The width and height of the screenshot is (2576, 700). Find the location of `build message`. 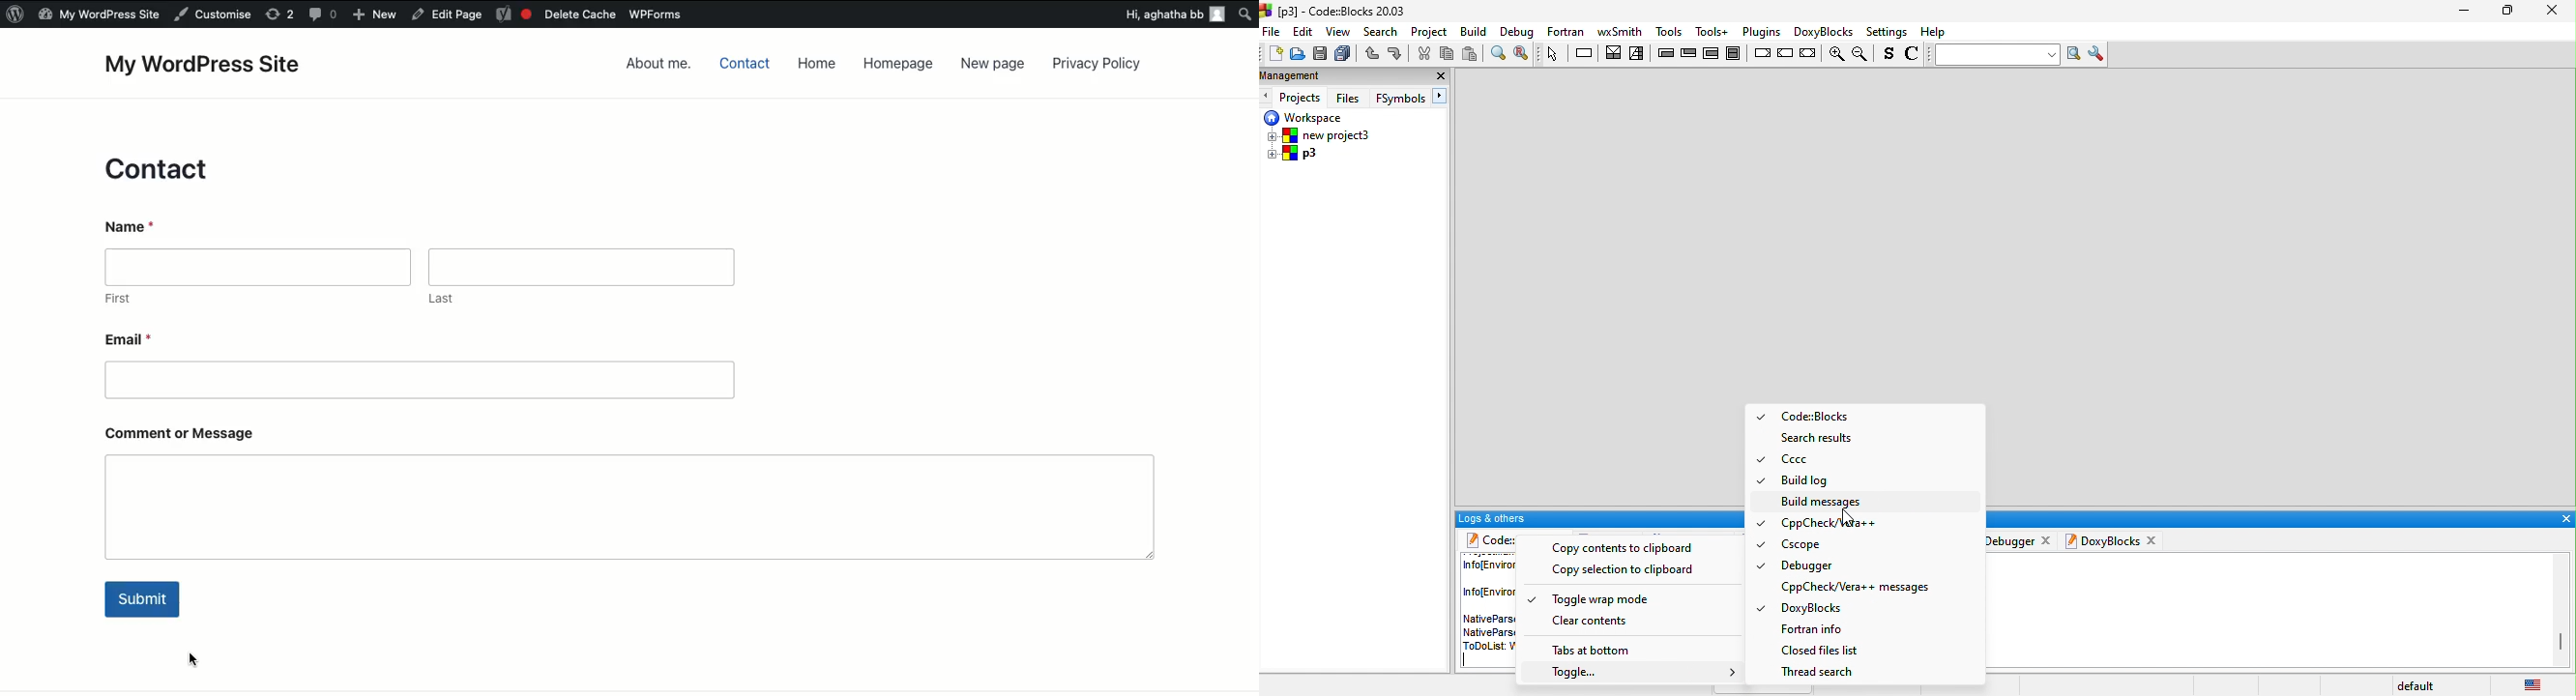

build message is located at coordinates (1825, 501).